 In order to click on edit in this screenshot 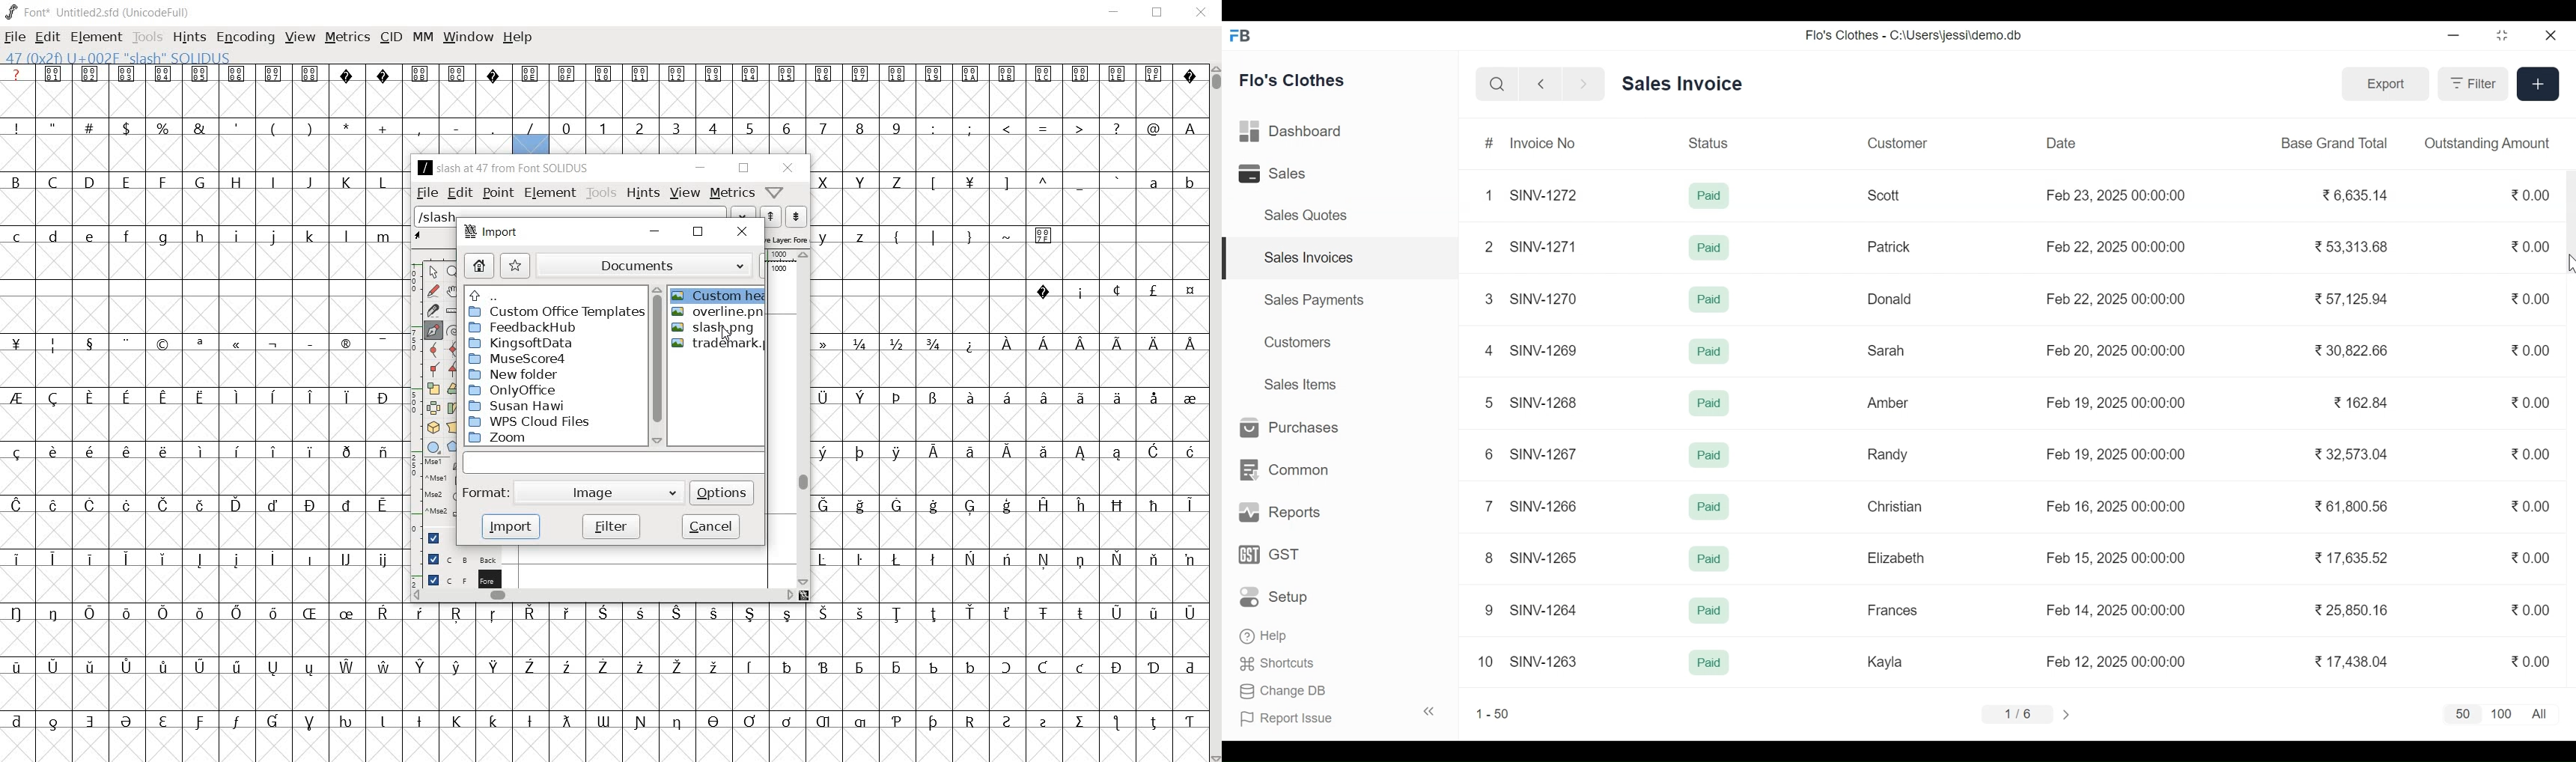, I will do `click(460, 192)`.